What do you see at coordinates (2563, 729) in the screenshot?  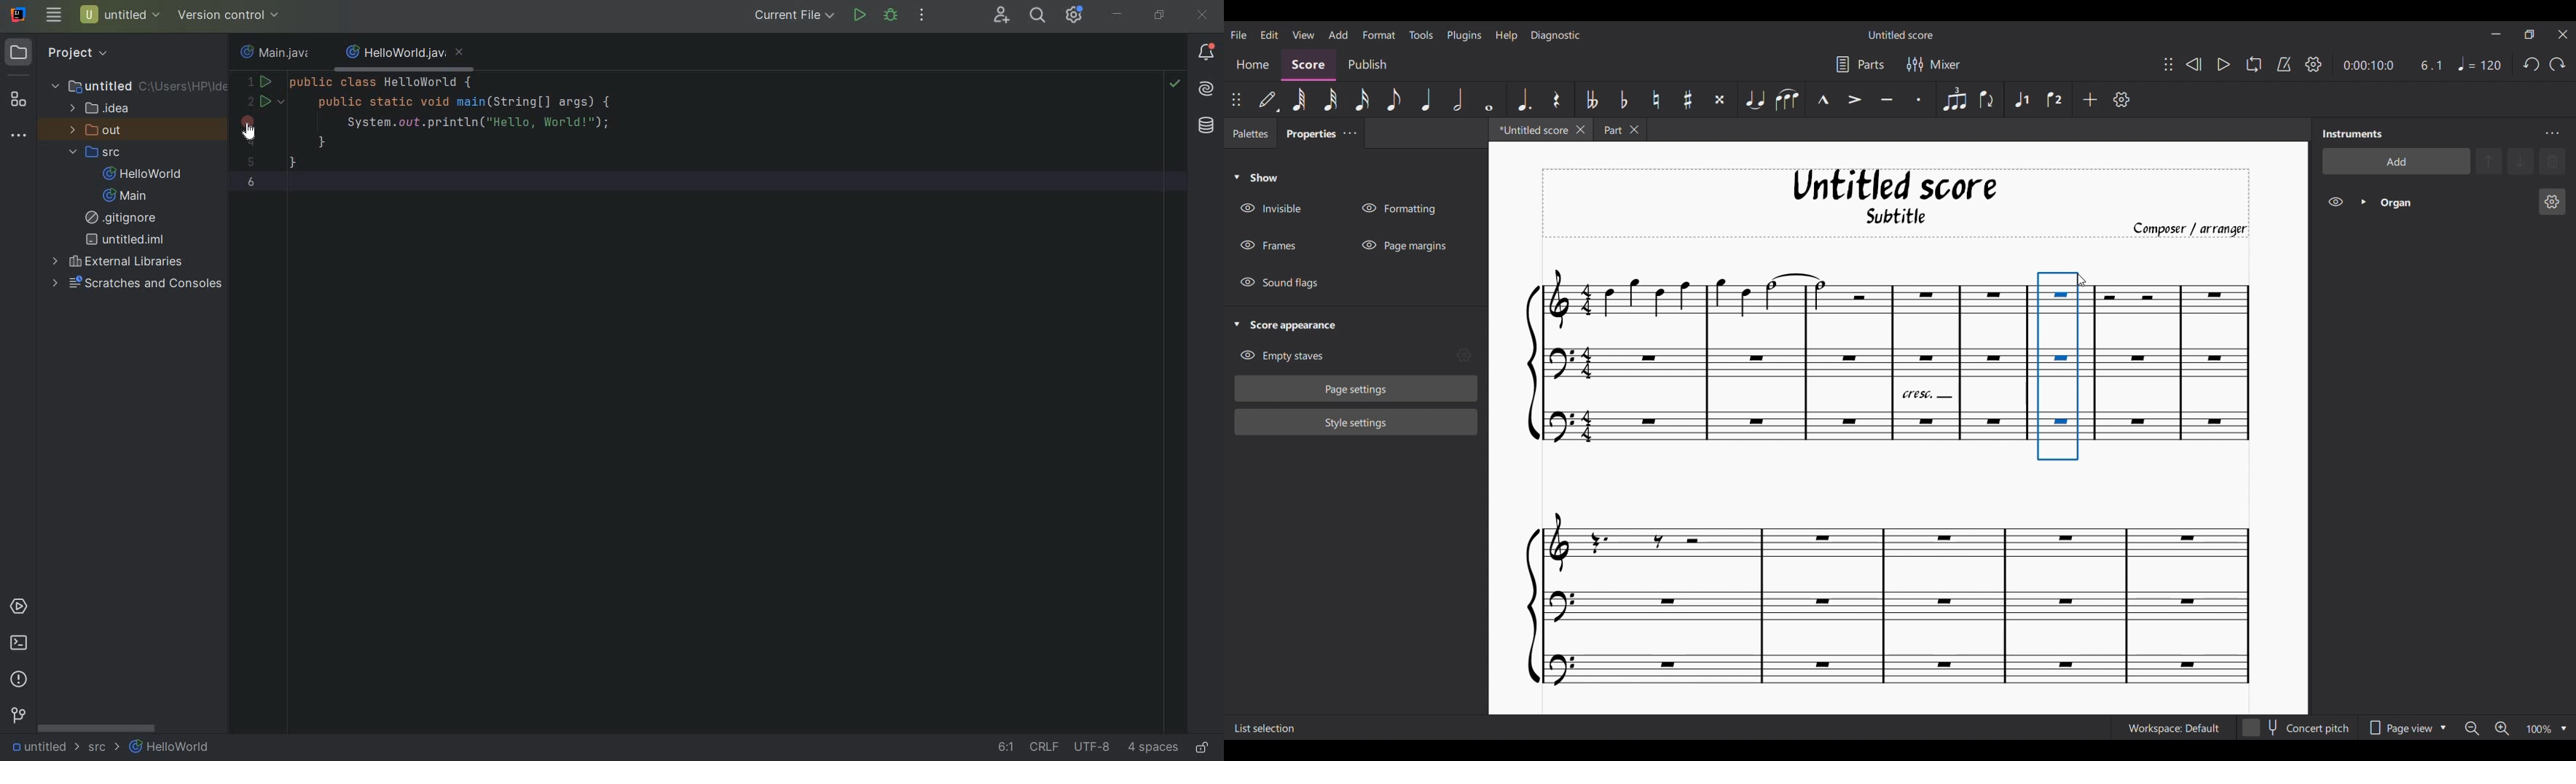 I see `Zoom options` at bounding box center [2563, 729].